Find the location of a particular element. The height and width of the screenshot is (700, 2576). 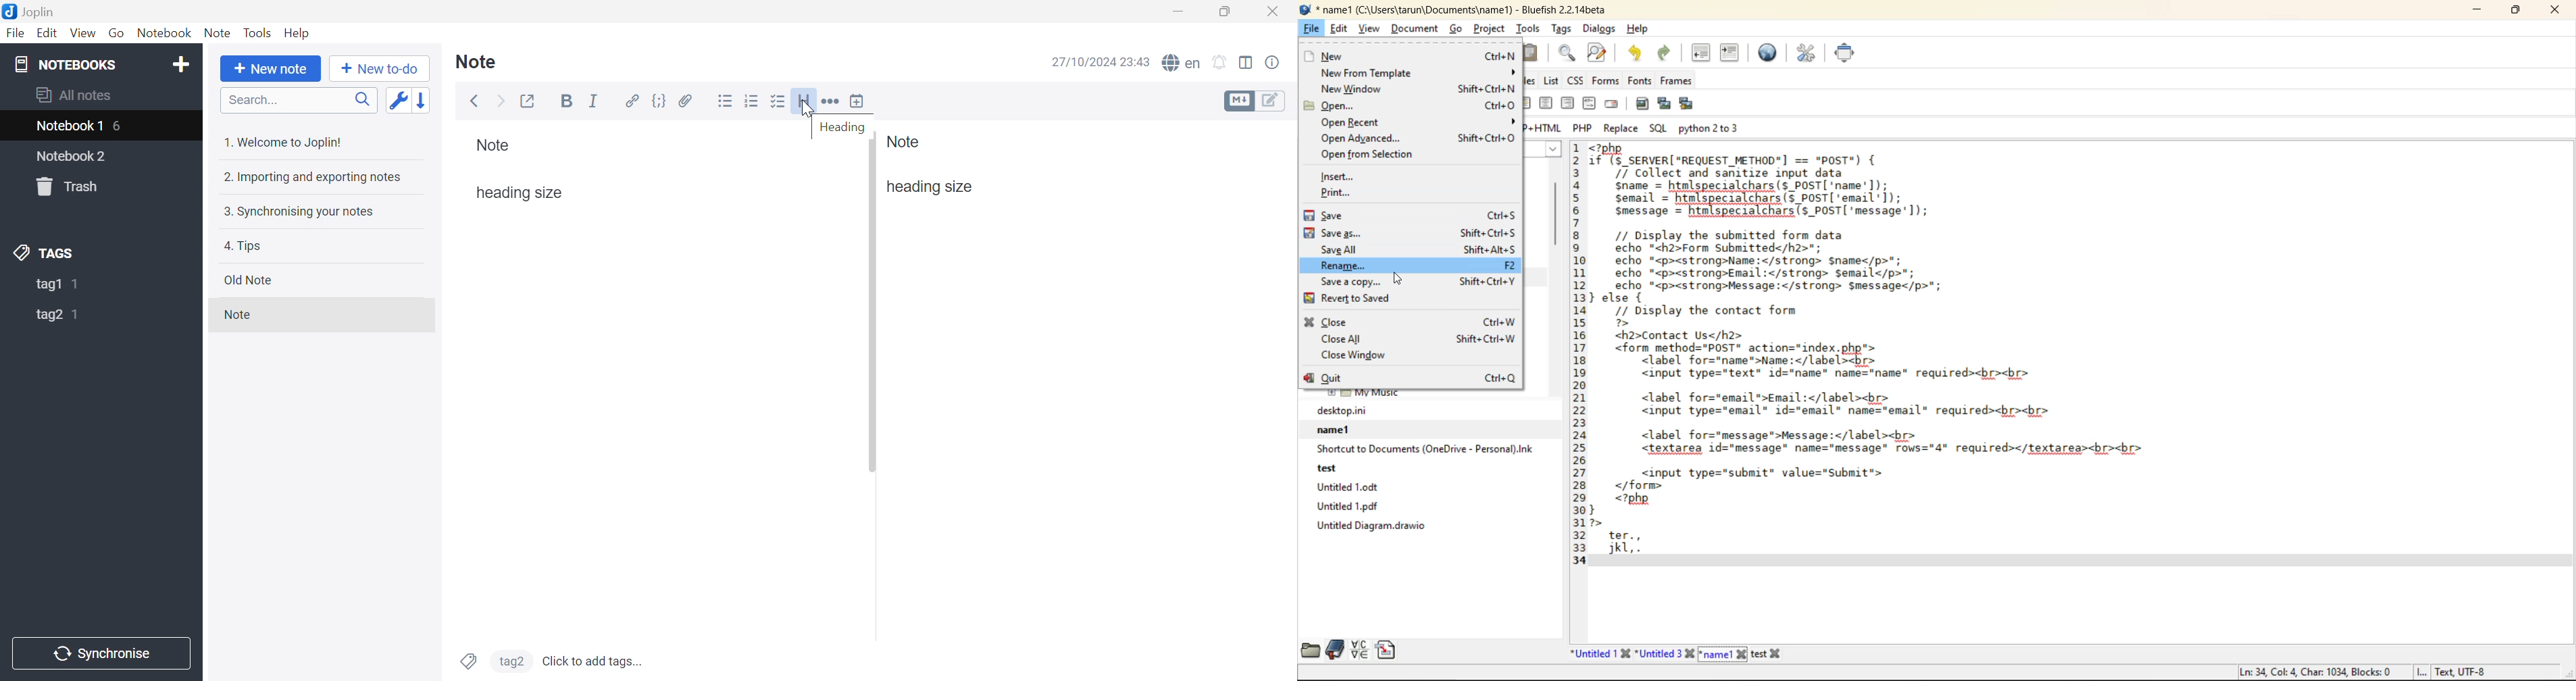

Toggle editor layout is located at coordinates (1247, 62).